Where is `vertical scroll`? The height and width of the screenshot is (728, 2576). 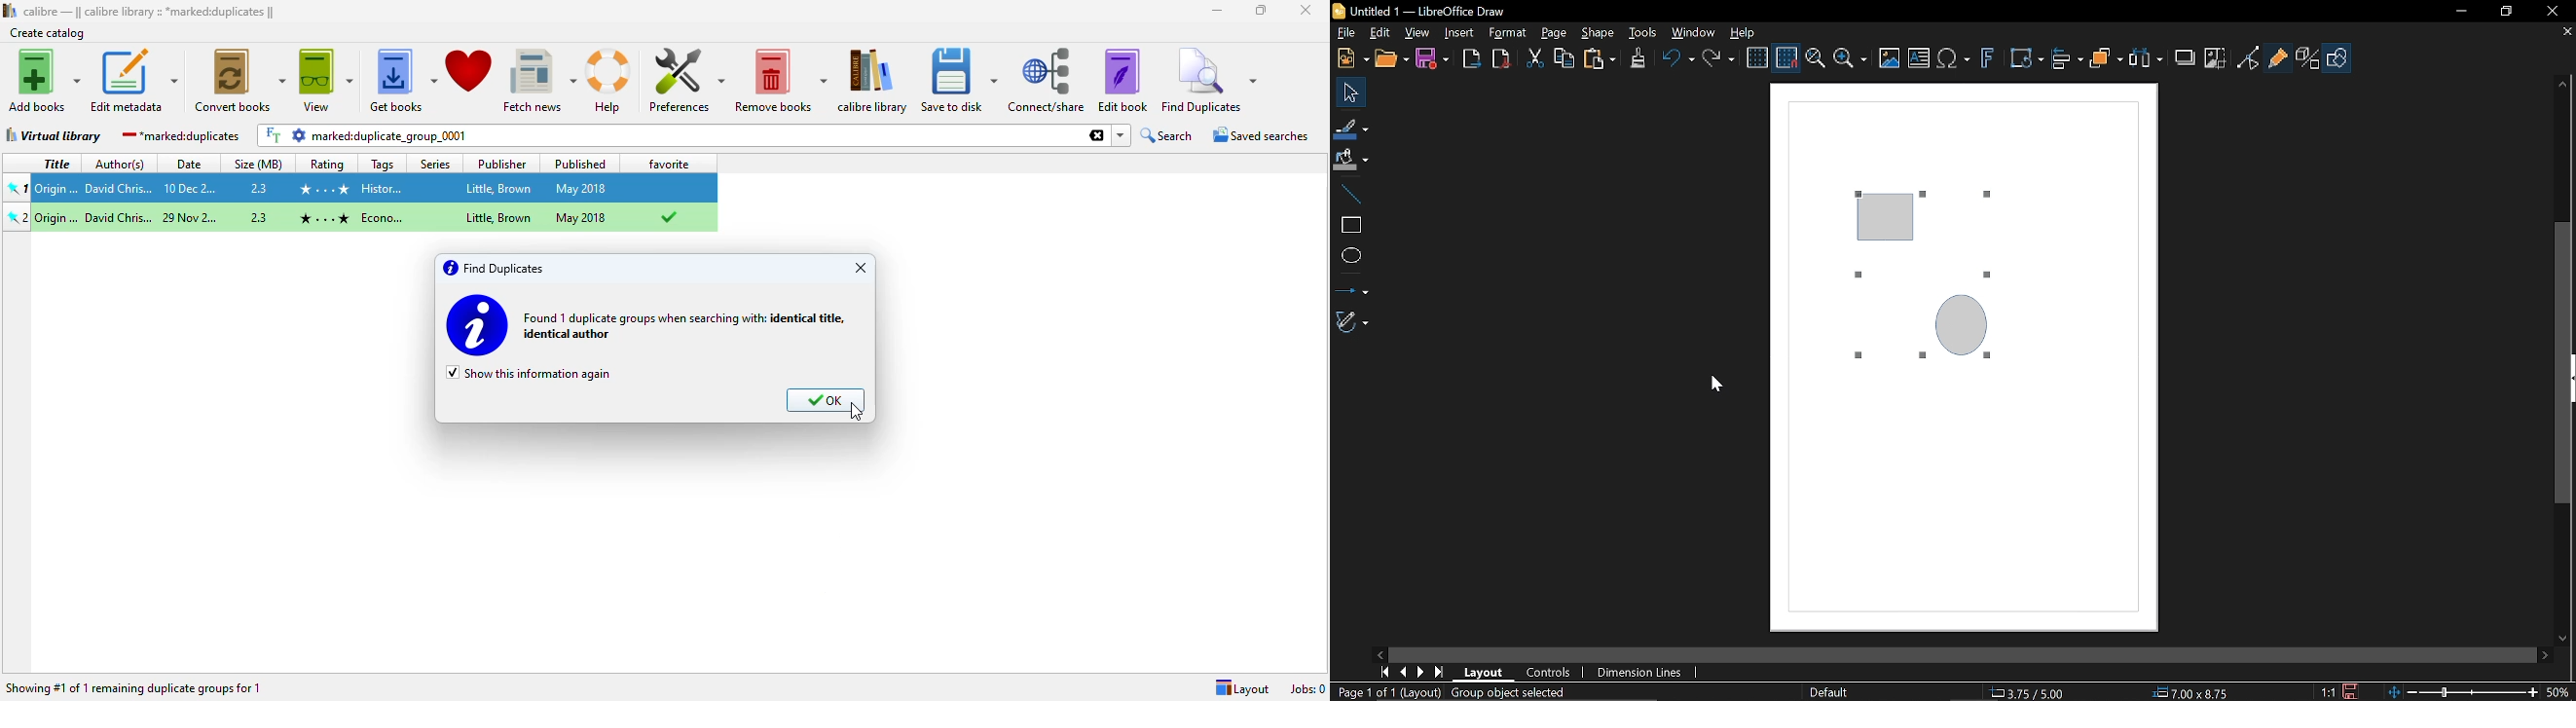 vertical scroll is located at coordinates (2558, 360).